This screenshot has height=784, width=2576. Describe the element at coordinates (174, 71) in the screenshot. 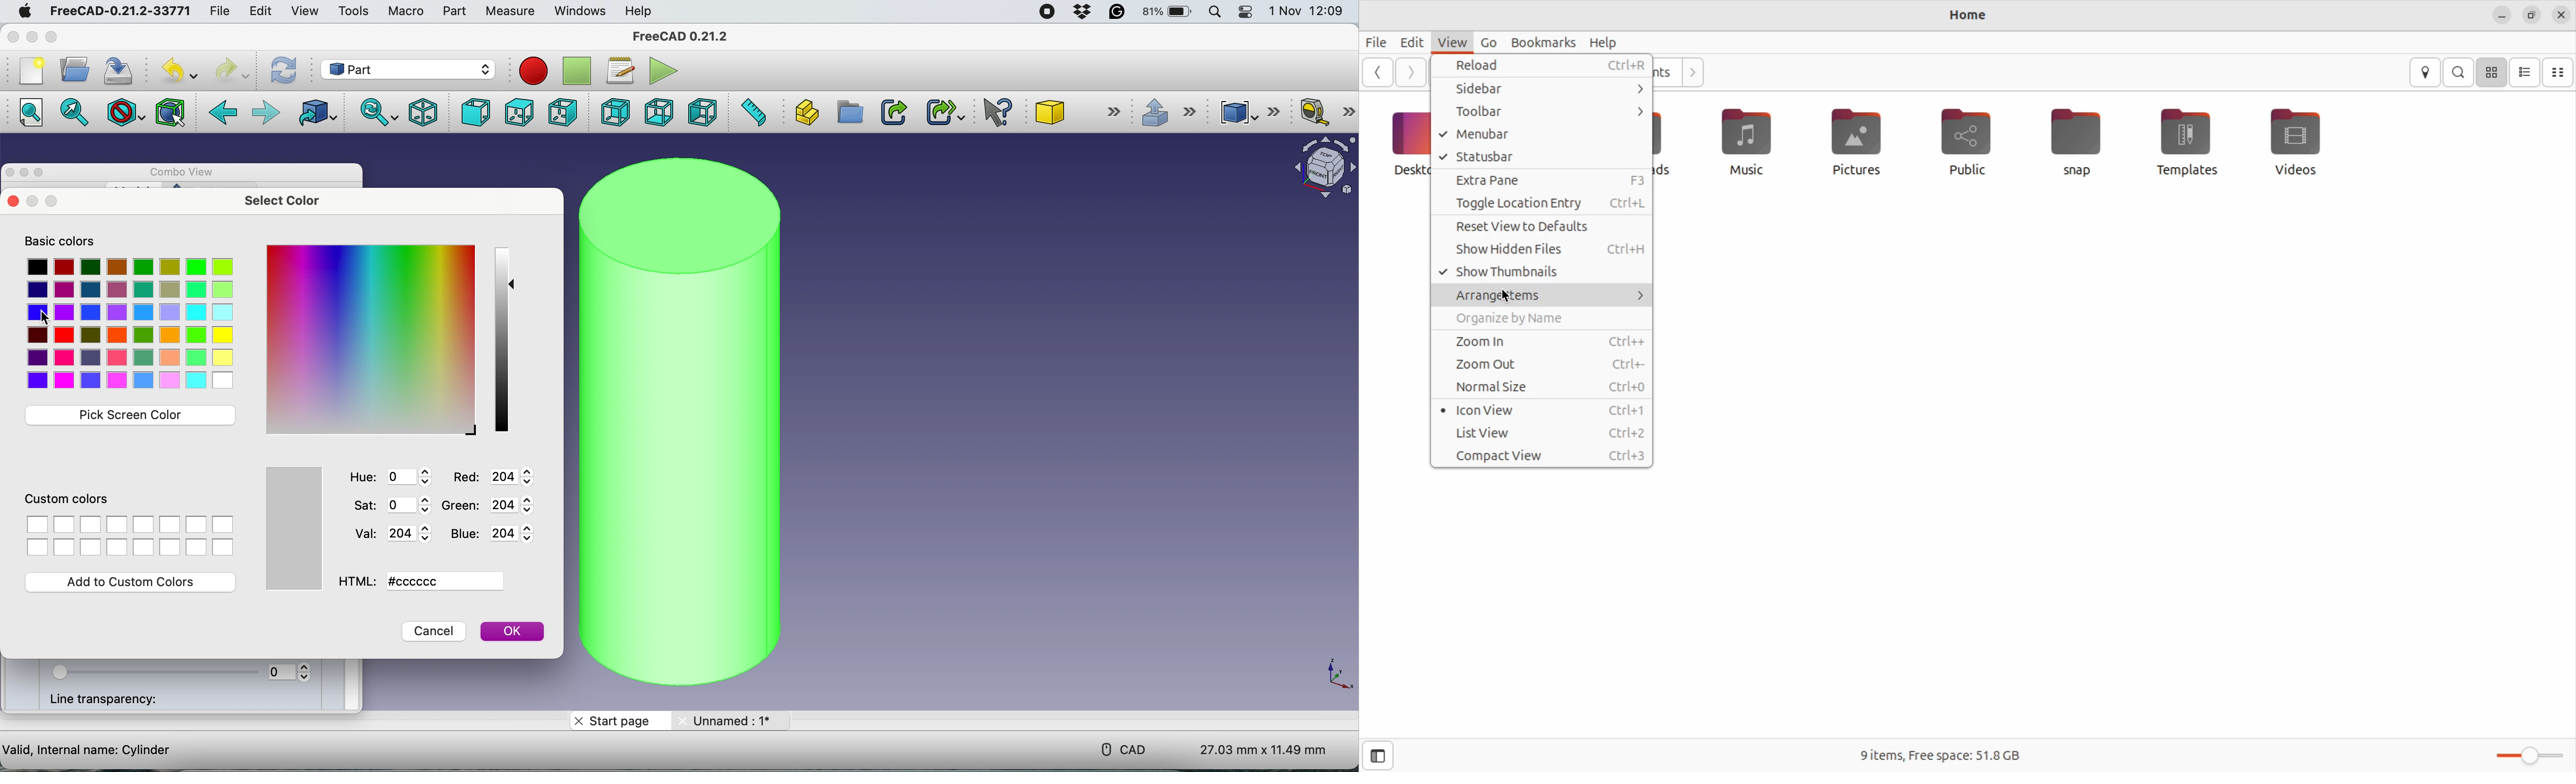

I see `undo` at that location.